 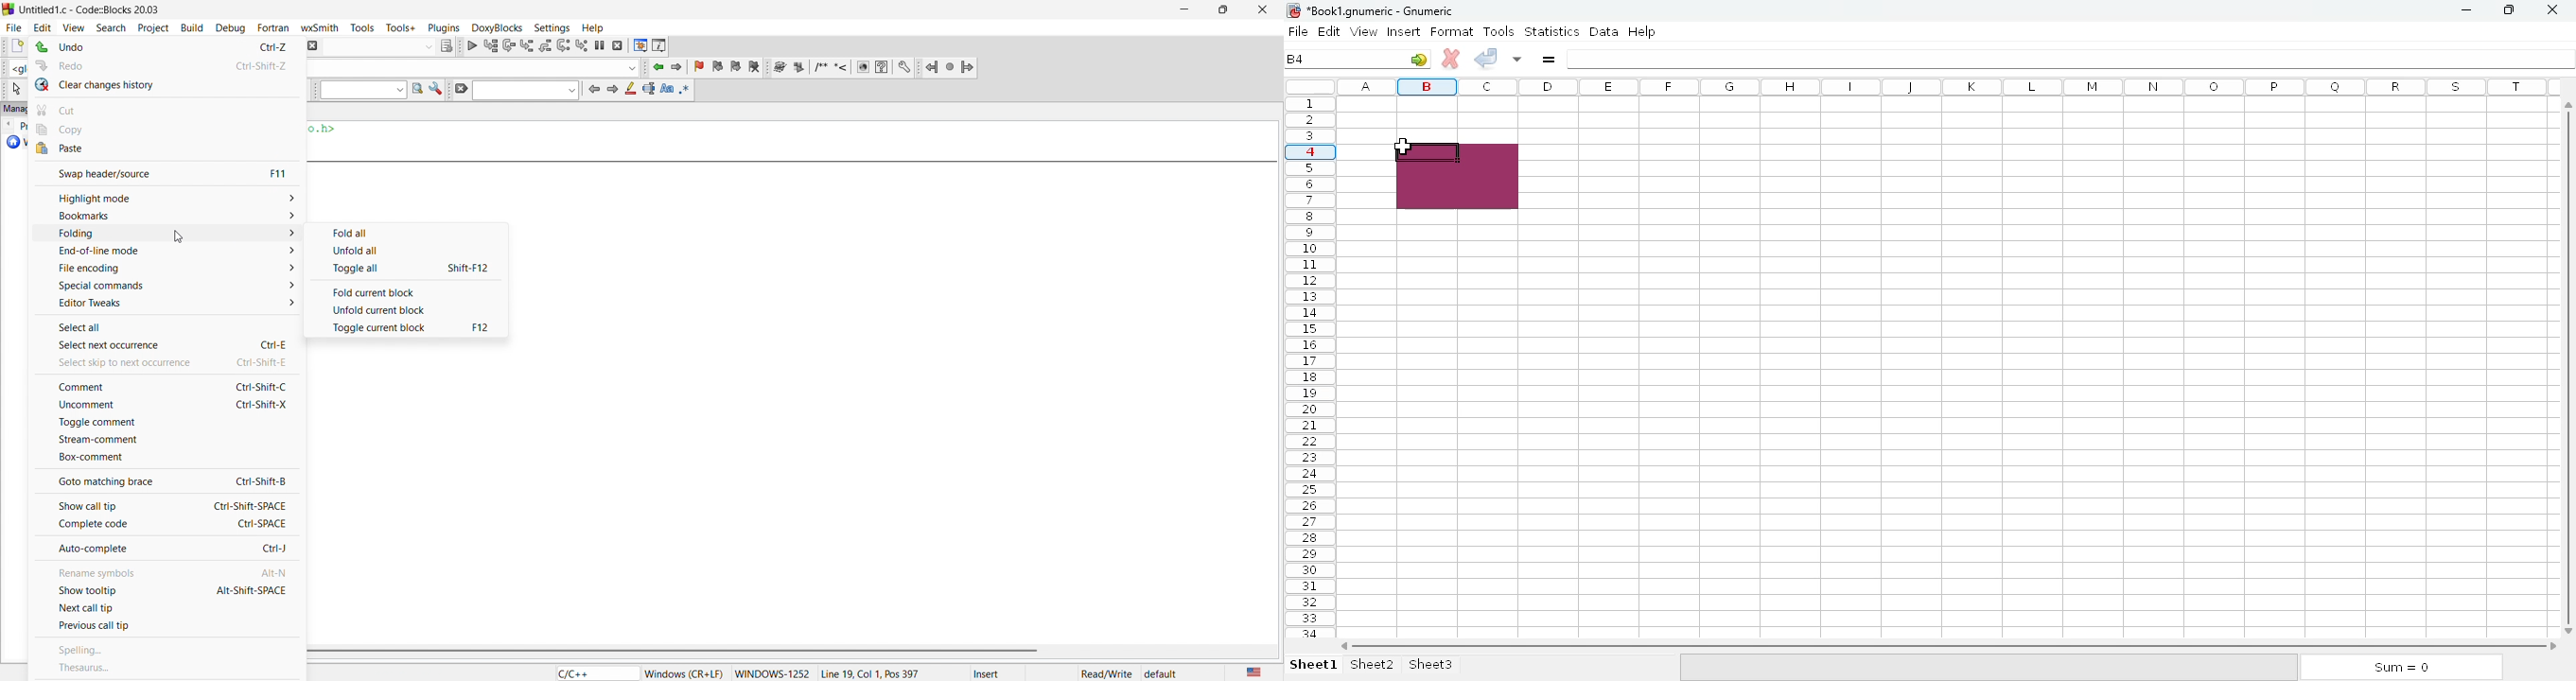 What do you see at coordinates (1107, 672) in the screenshot?
I see `Read/Write` at bounding box center [1107, 672].